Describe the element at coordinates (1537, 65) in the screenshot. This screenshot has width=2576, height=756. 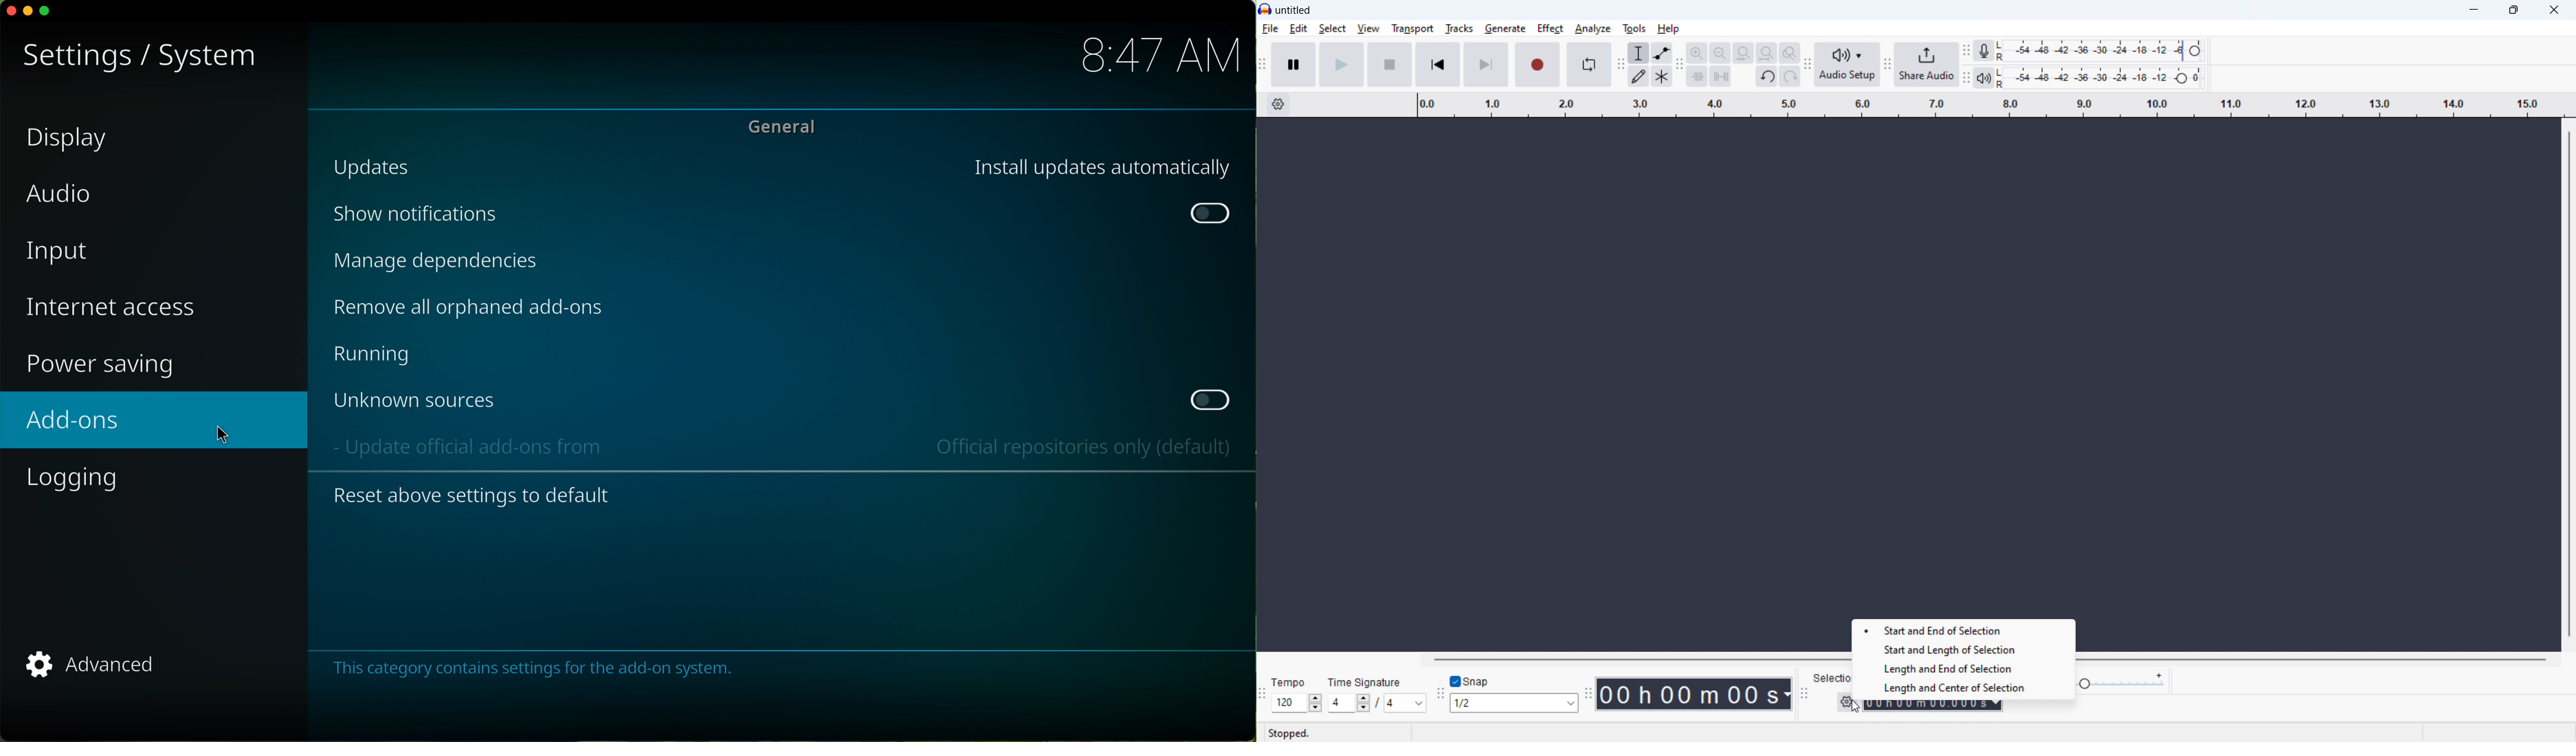
I see `record` at that location.